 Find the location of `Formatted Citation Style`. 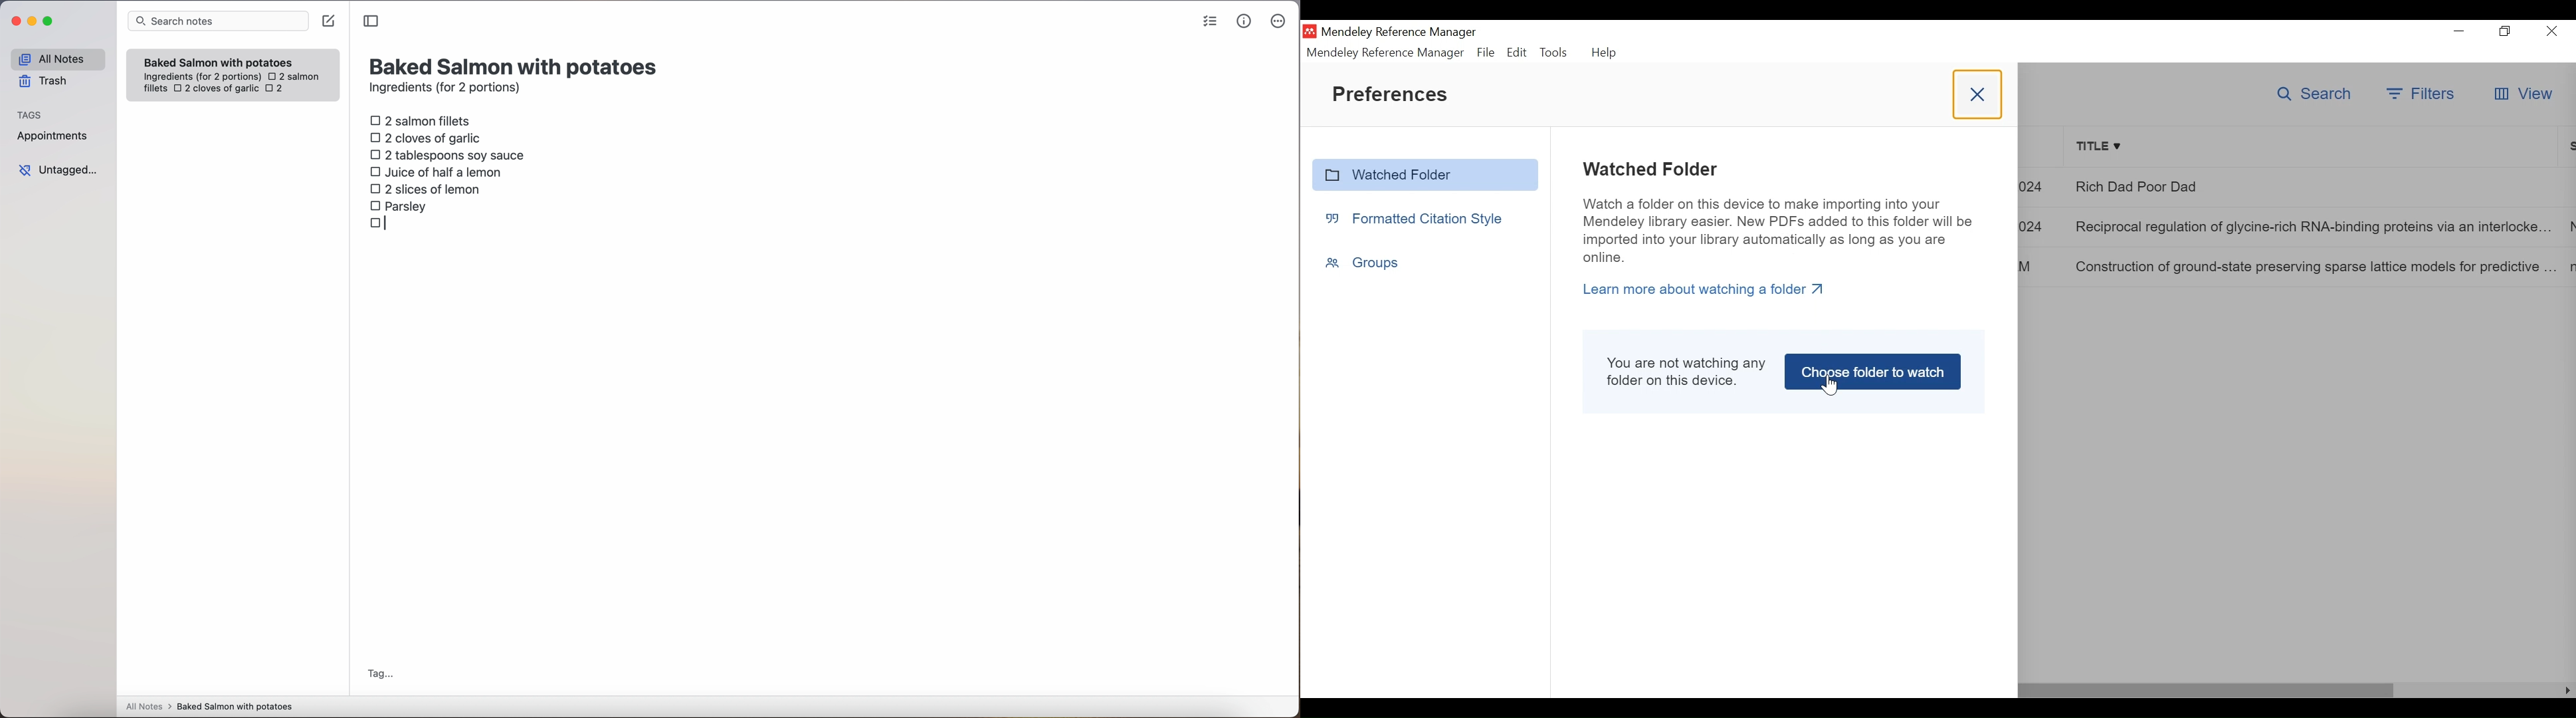

Formatted Citation Style is located at coordinates (1414, 219).